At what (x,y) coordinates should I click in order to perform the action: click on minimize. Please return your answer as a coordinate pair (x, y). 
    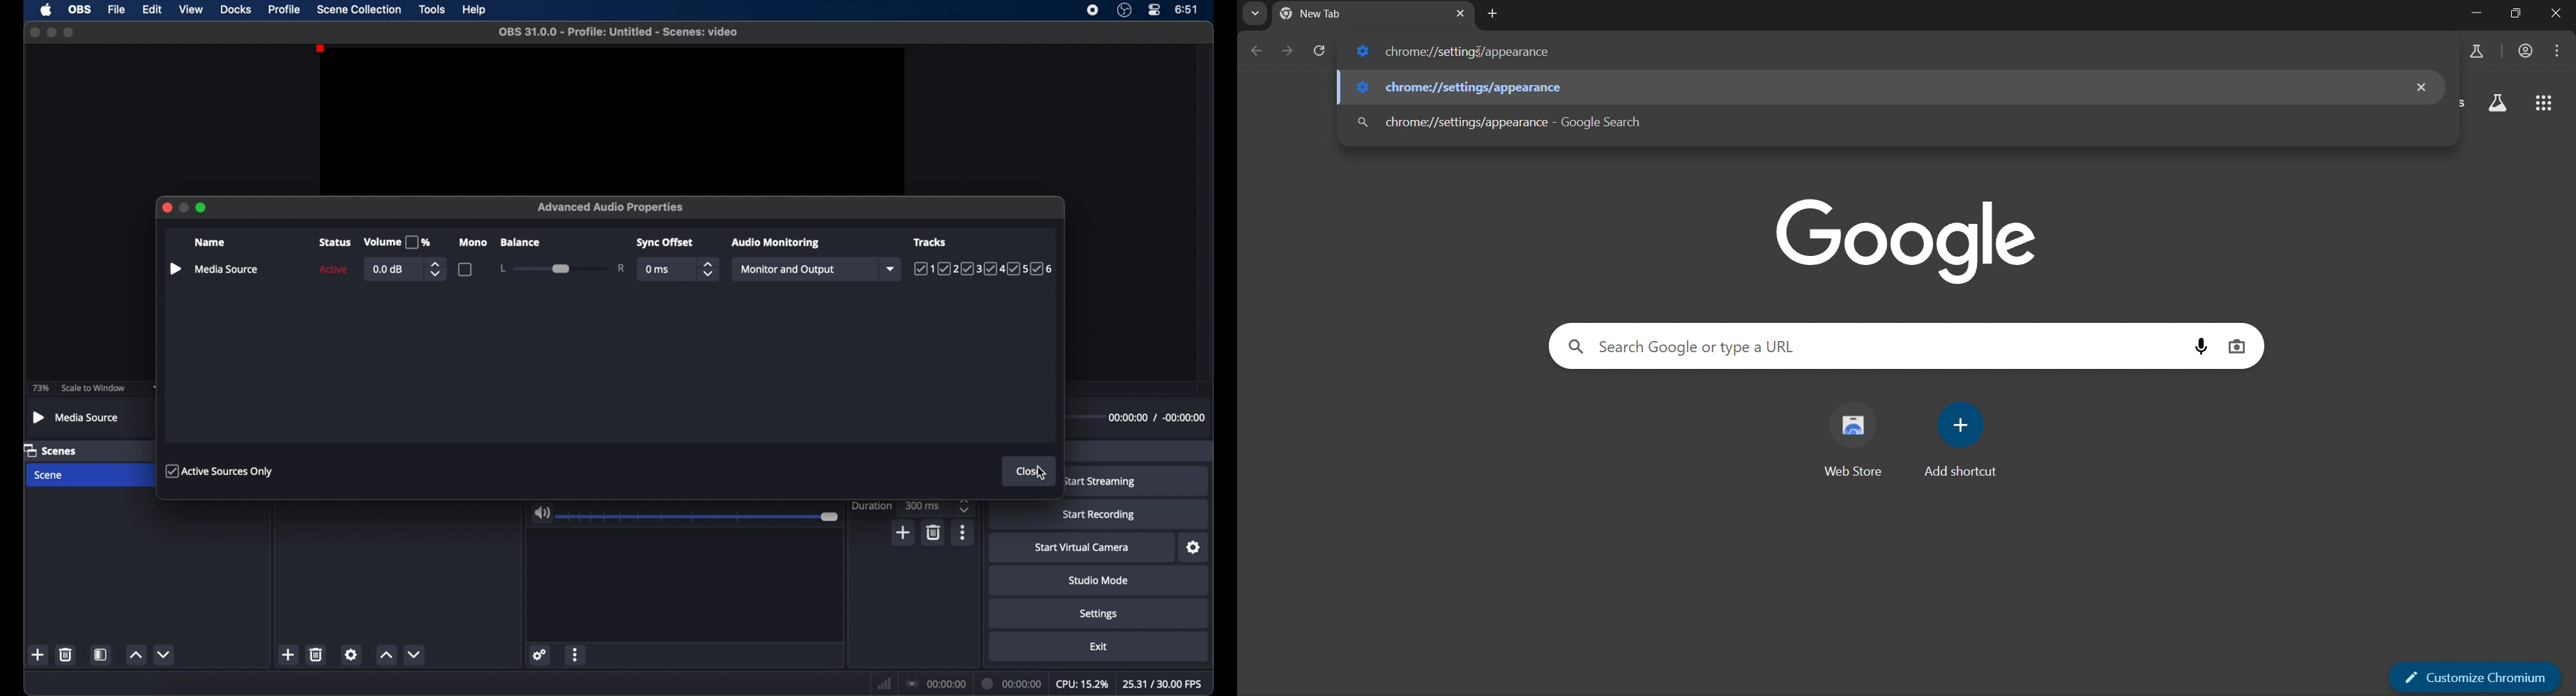
    Looking at the image, I should click on (51, 32).